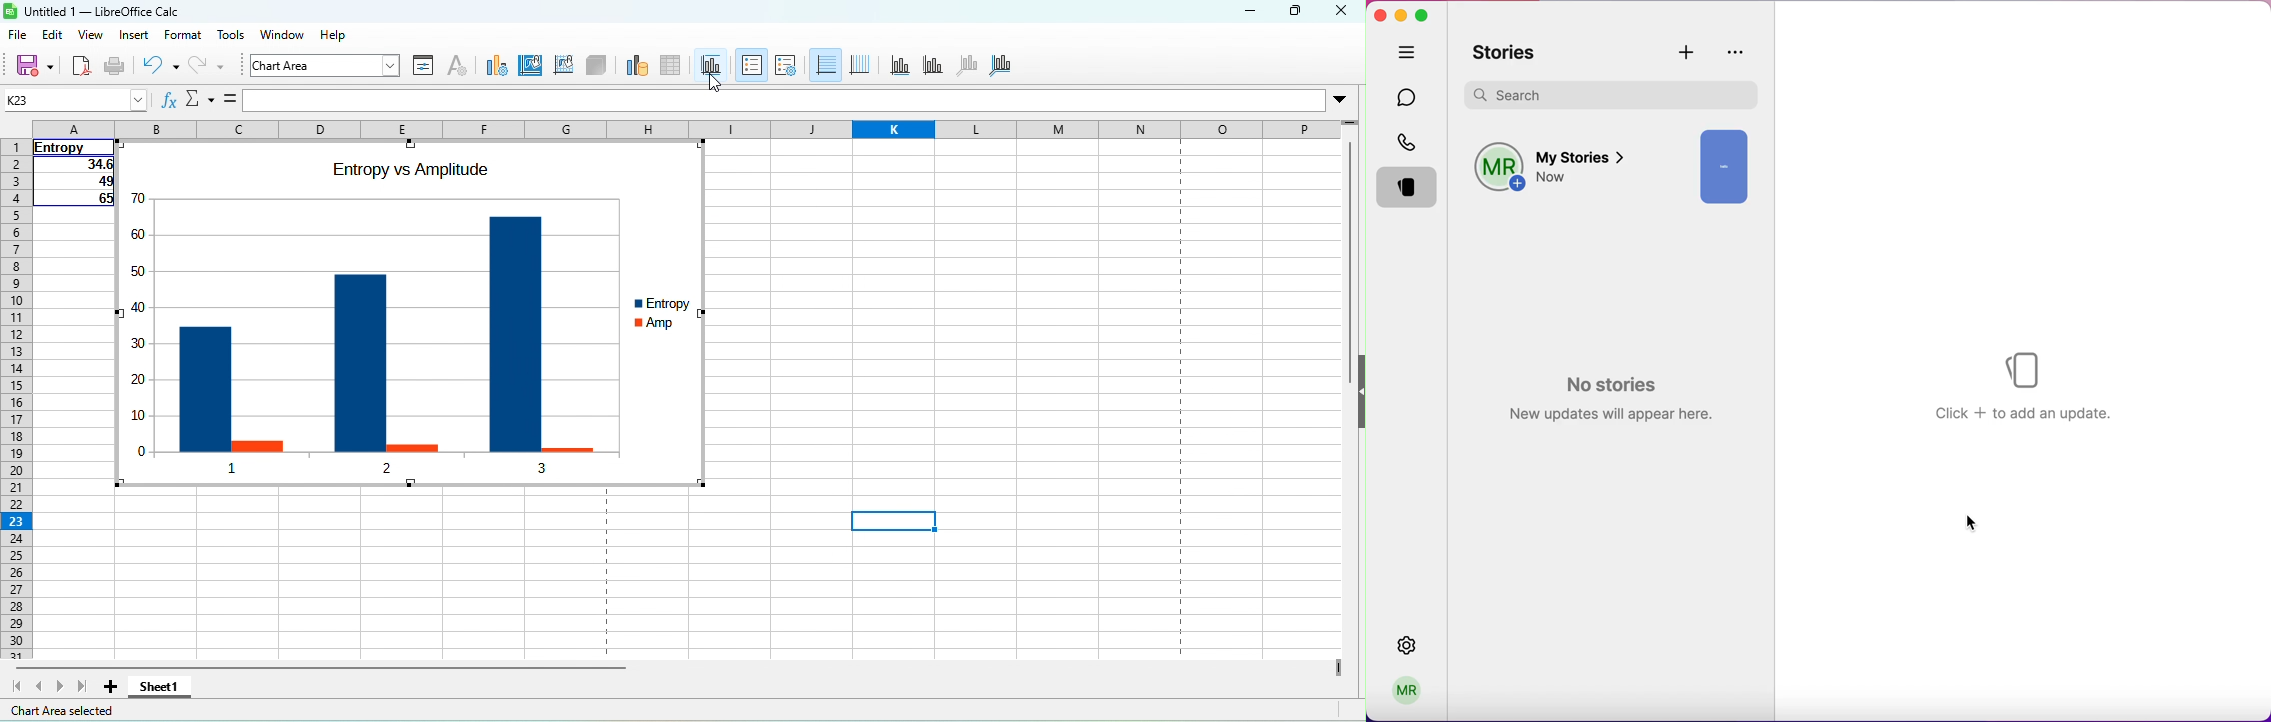 The width and height of the screenshot is (2296, 728). I want to click on print, so click(117, 65).